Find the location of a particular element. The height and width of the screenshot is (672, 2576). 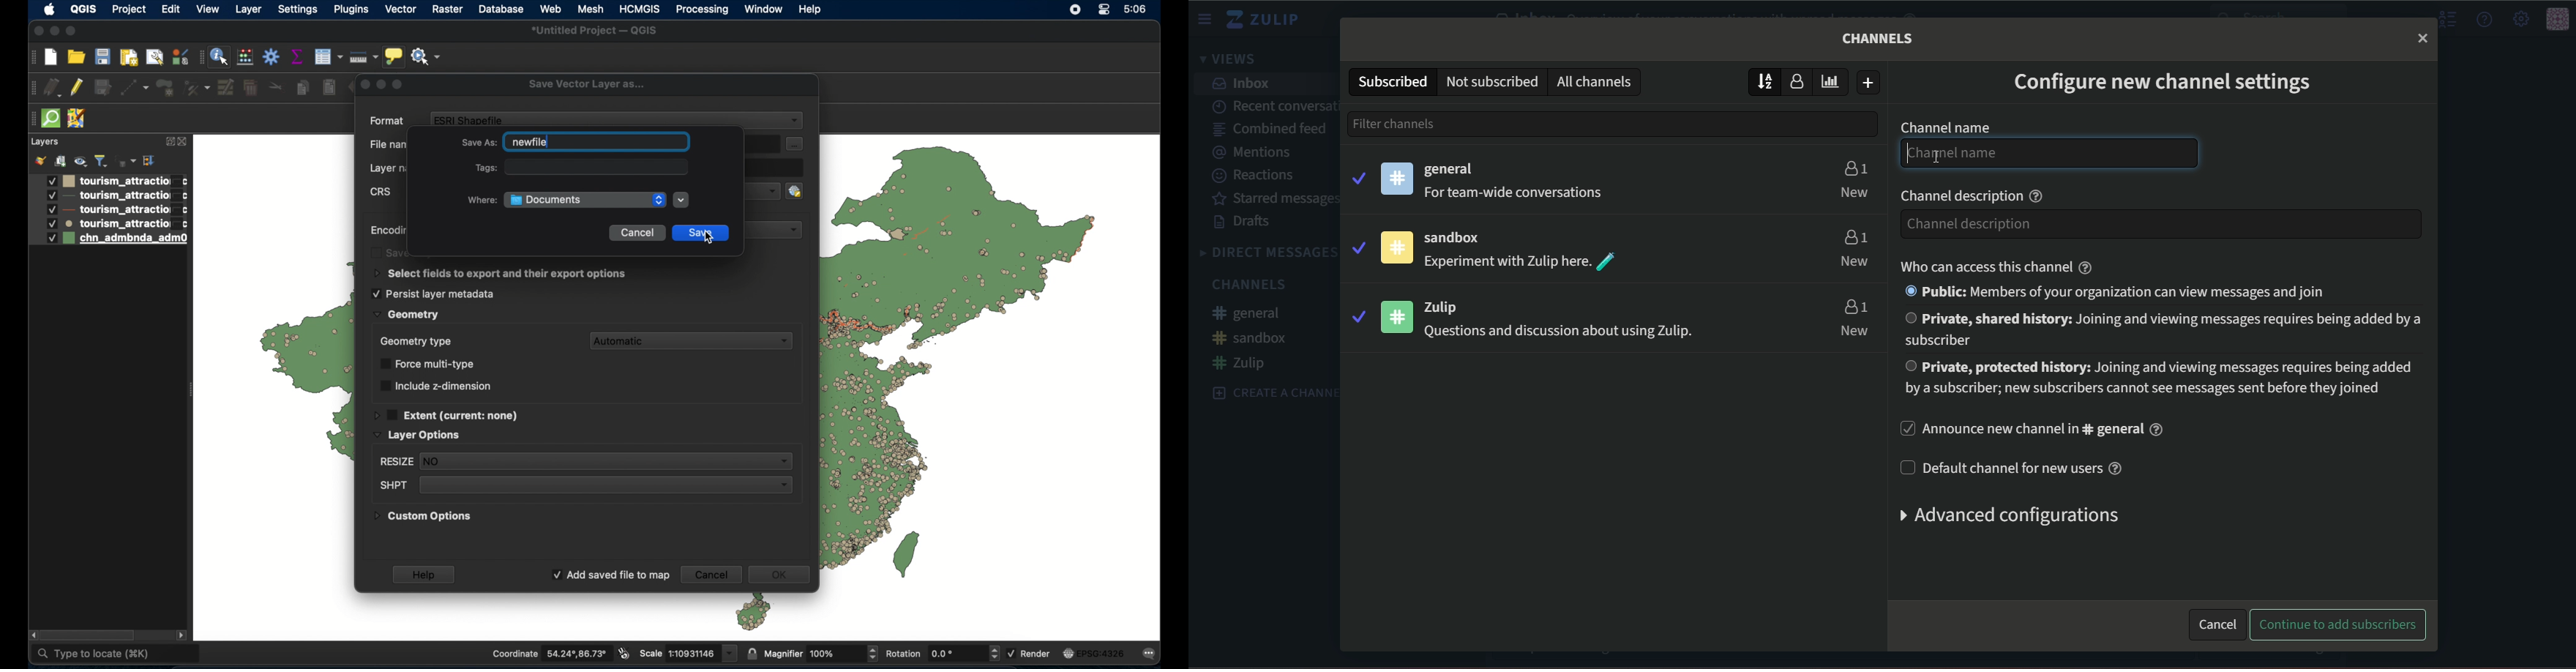

coordinate is located at coordinates (551, 653).